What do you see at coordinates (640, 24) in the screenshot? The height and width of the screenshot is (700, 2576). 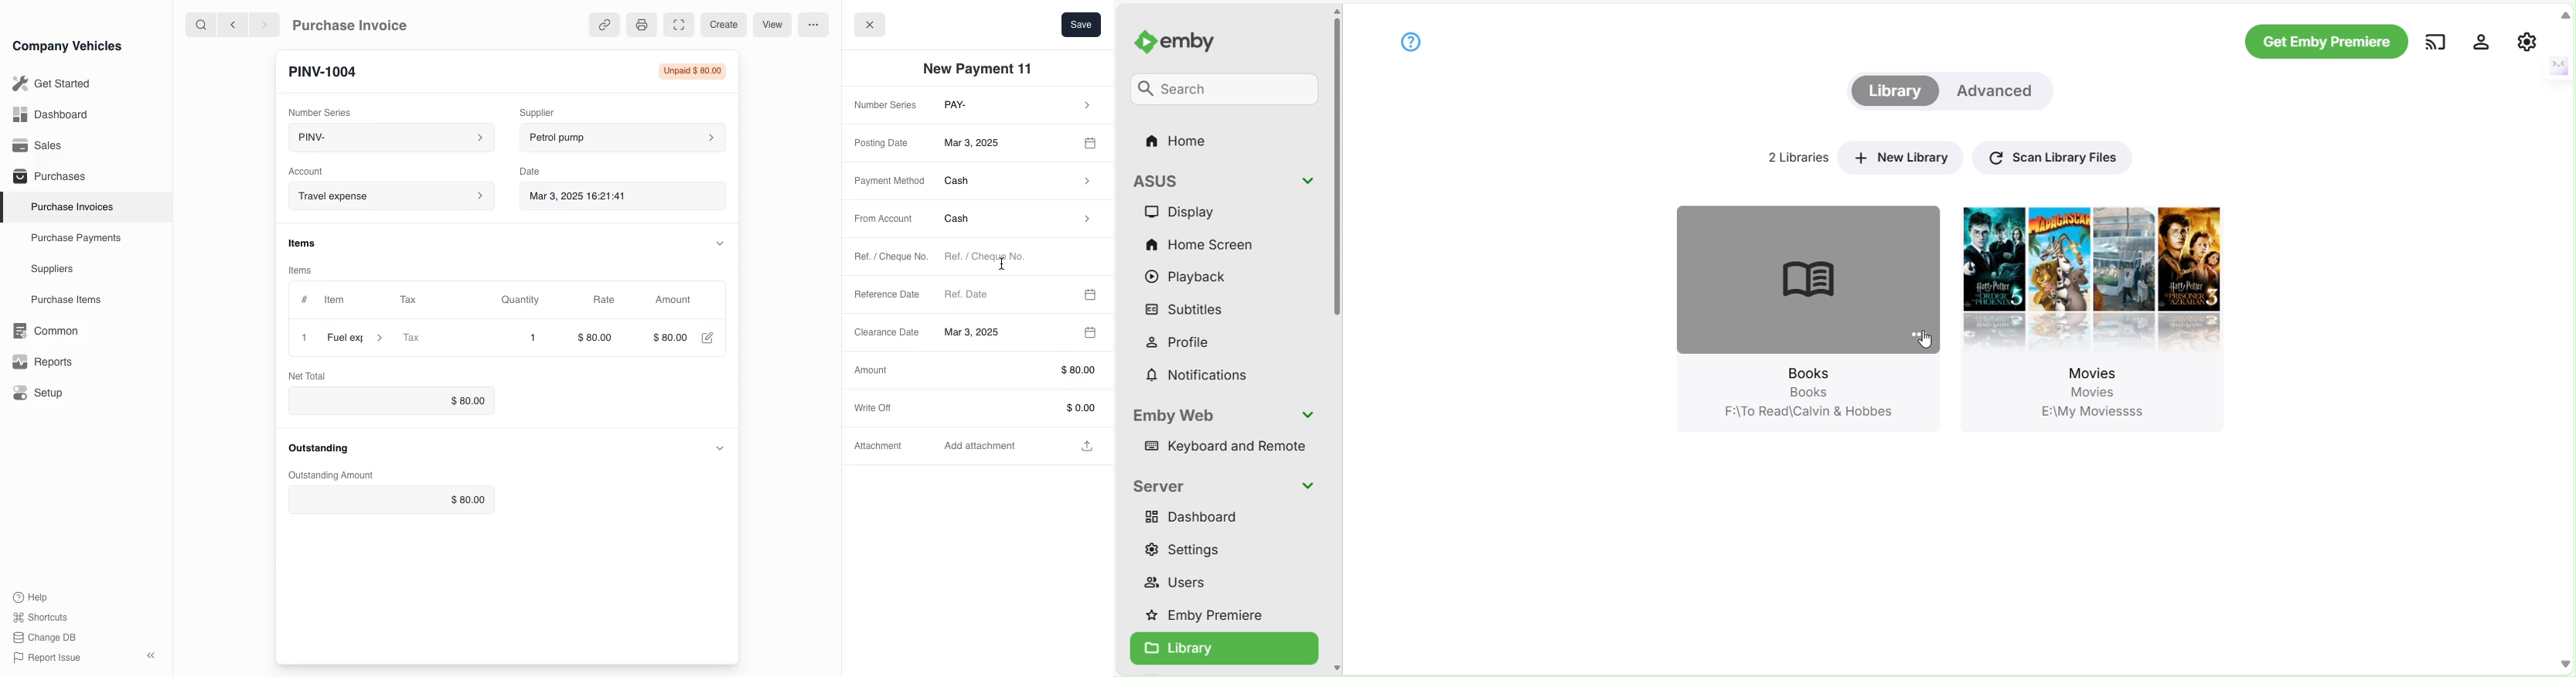 I see `print` at bounding box center [640, 24].